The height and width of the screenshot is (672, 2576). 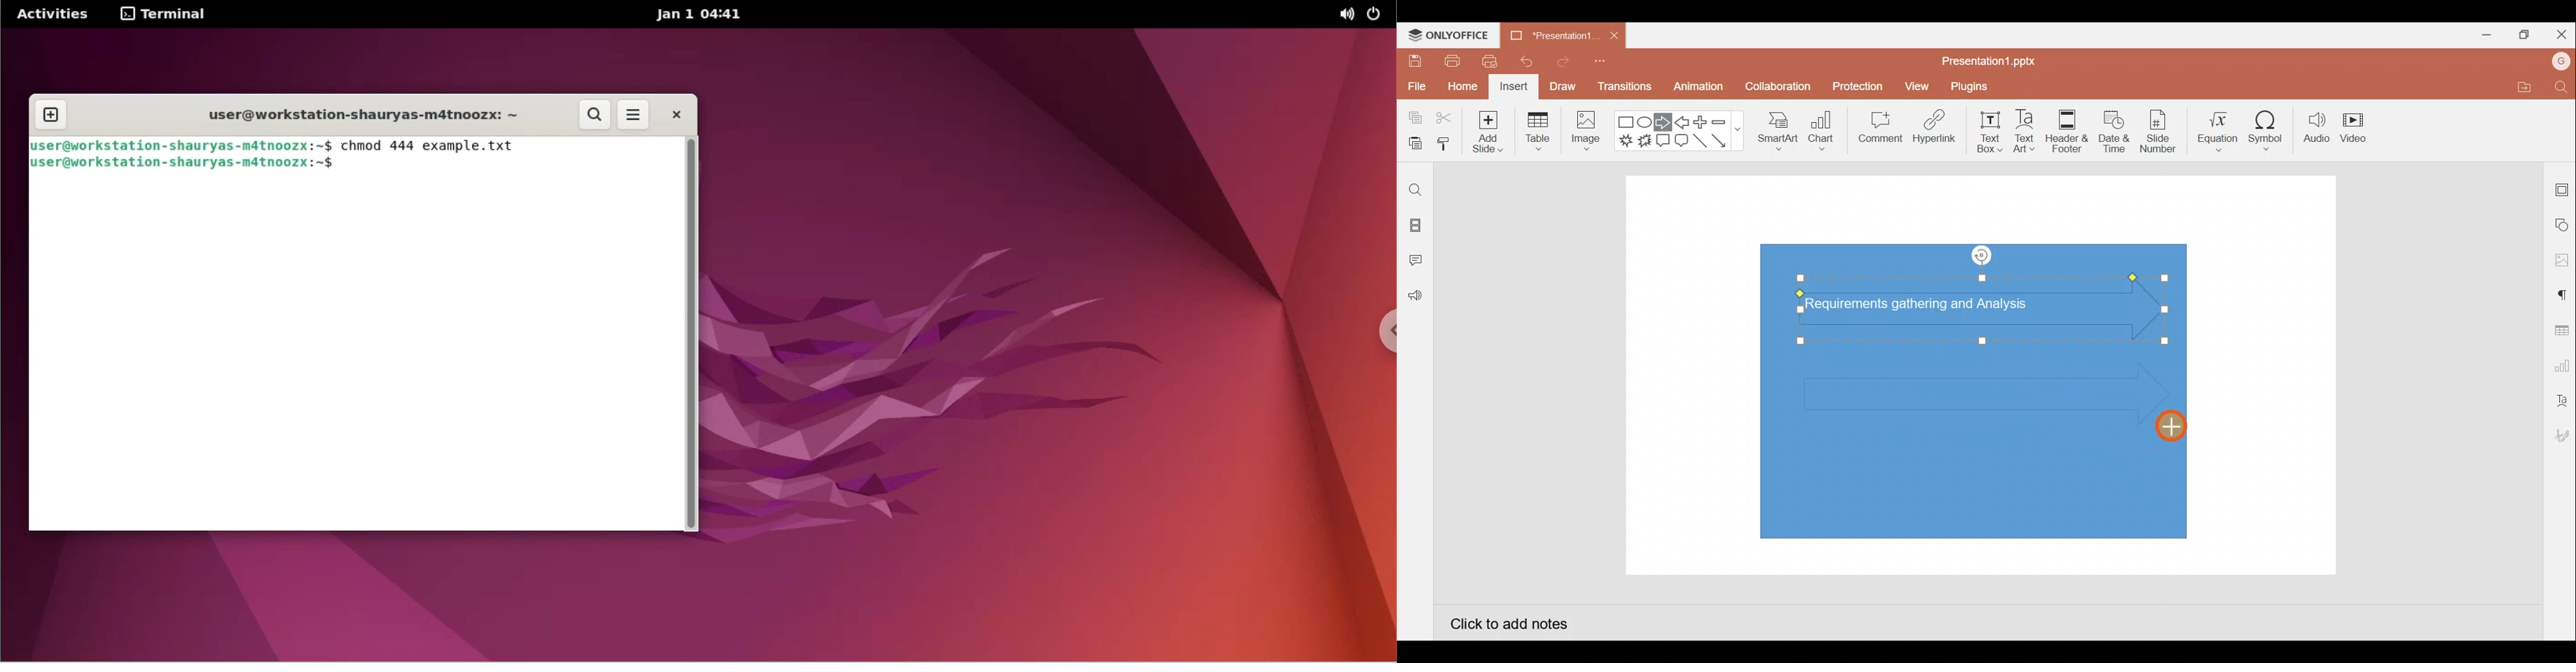 What do you see at coordinates (1777, 129) in the screenshot?
I see `SmartArt` at bounding box center [1777, 129].